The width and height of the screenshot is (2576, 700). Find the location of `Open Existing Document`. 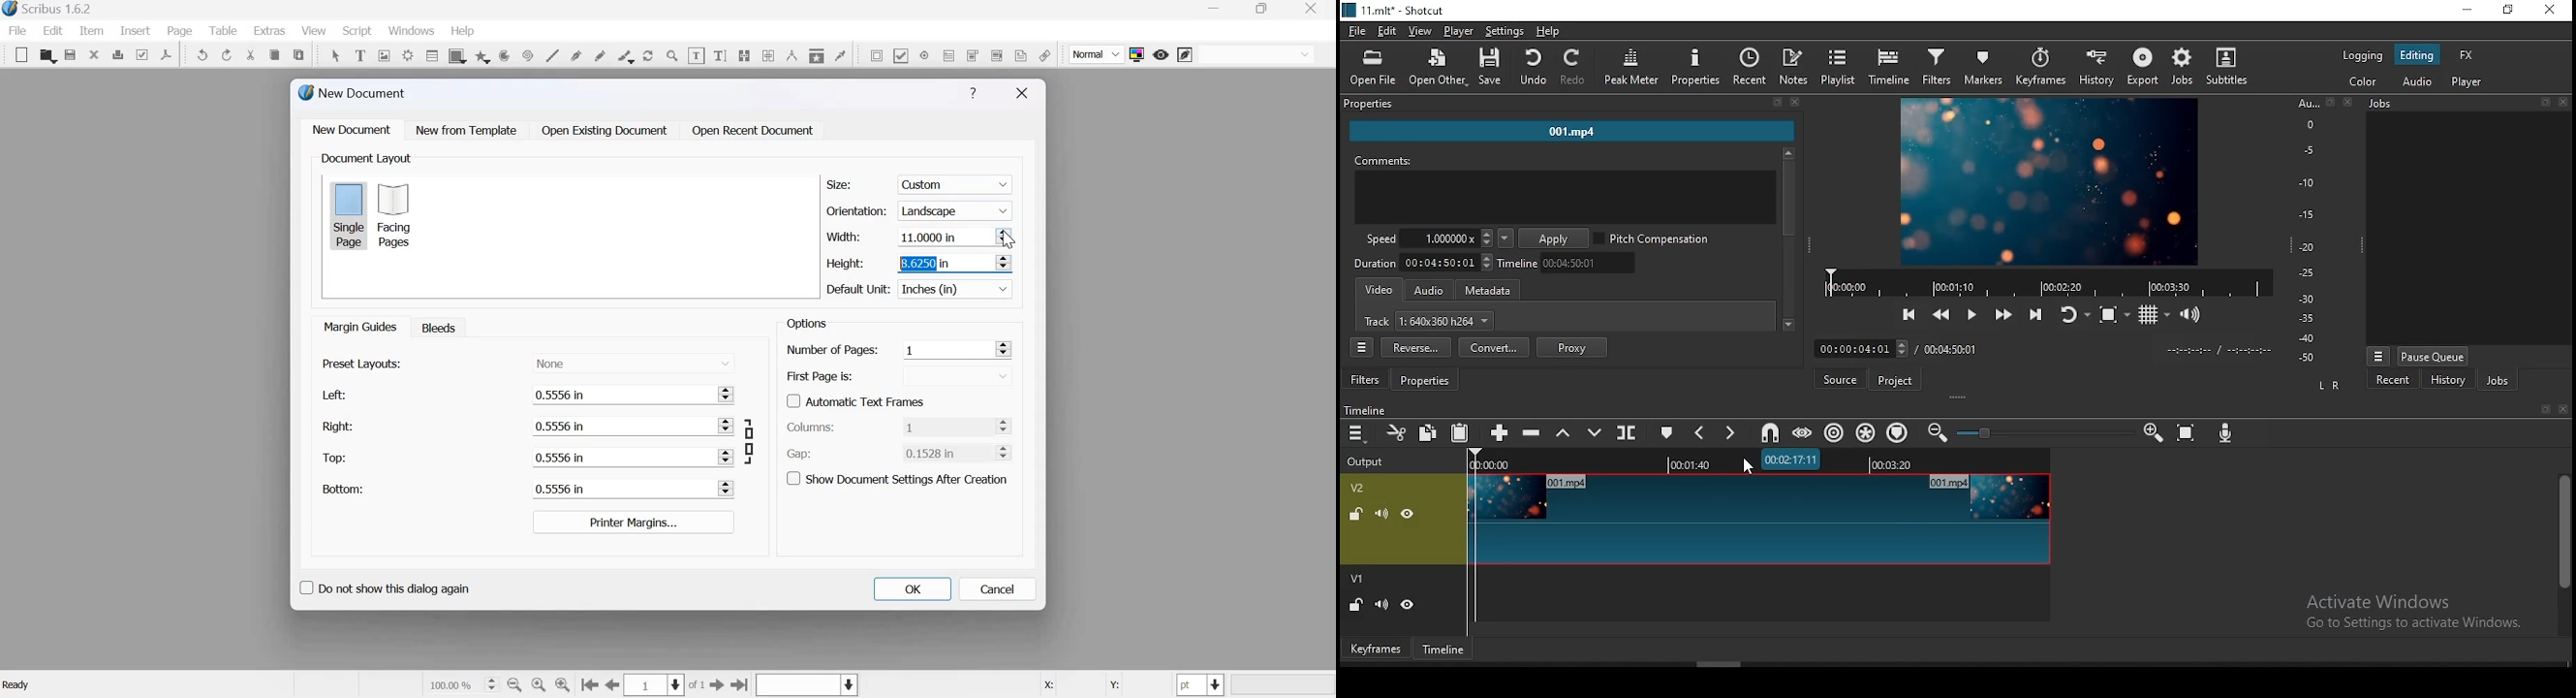

Open Existing Document is located at coordinates (604, 130).